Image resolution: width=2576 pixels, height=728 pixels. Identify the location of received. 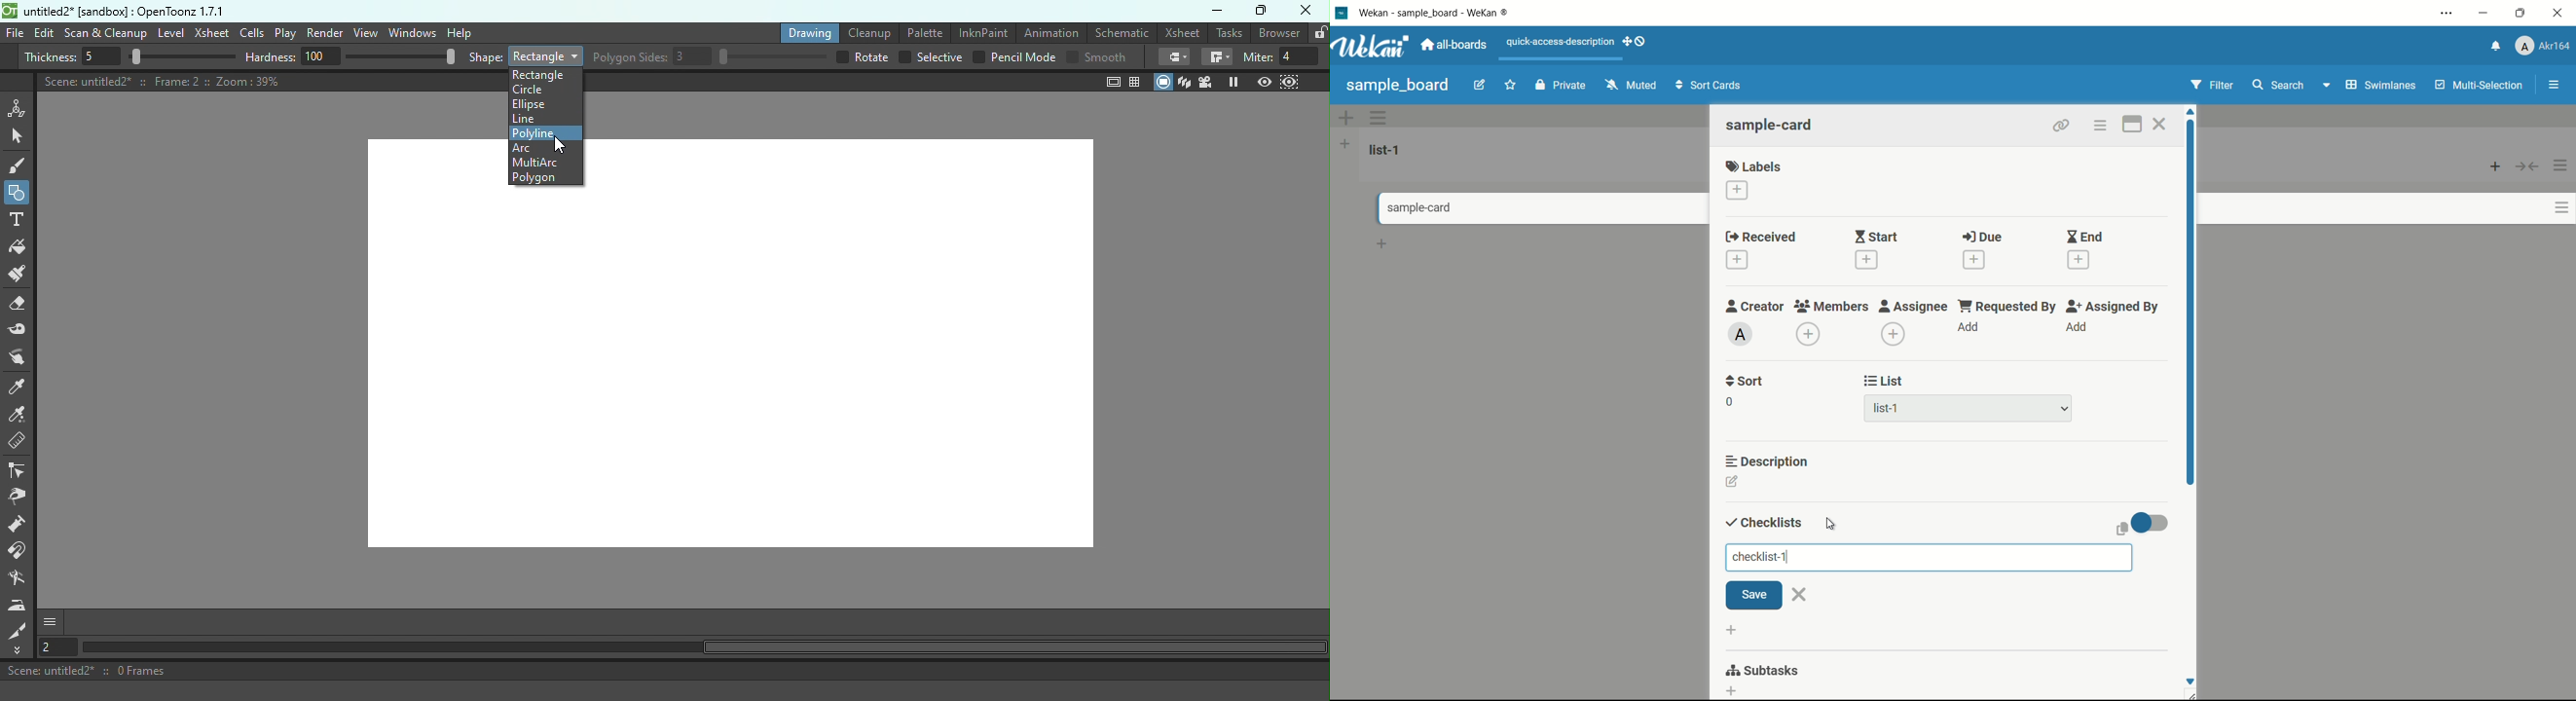
(1761, 238).